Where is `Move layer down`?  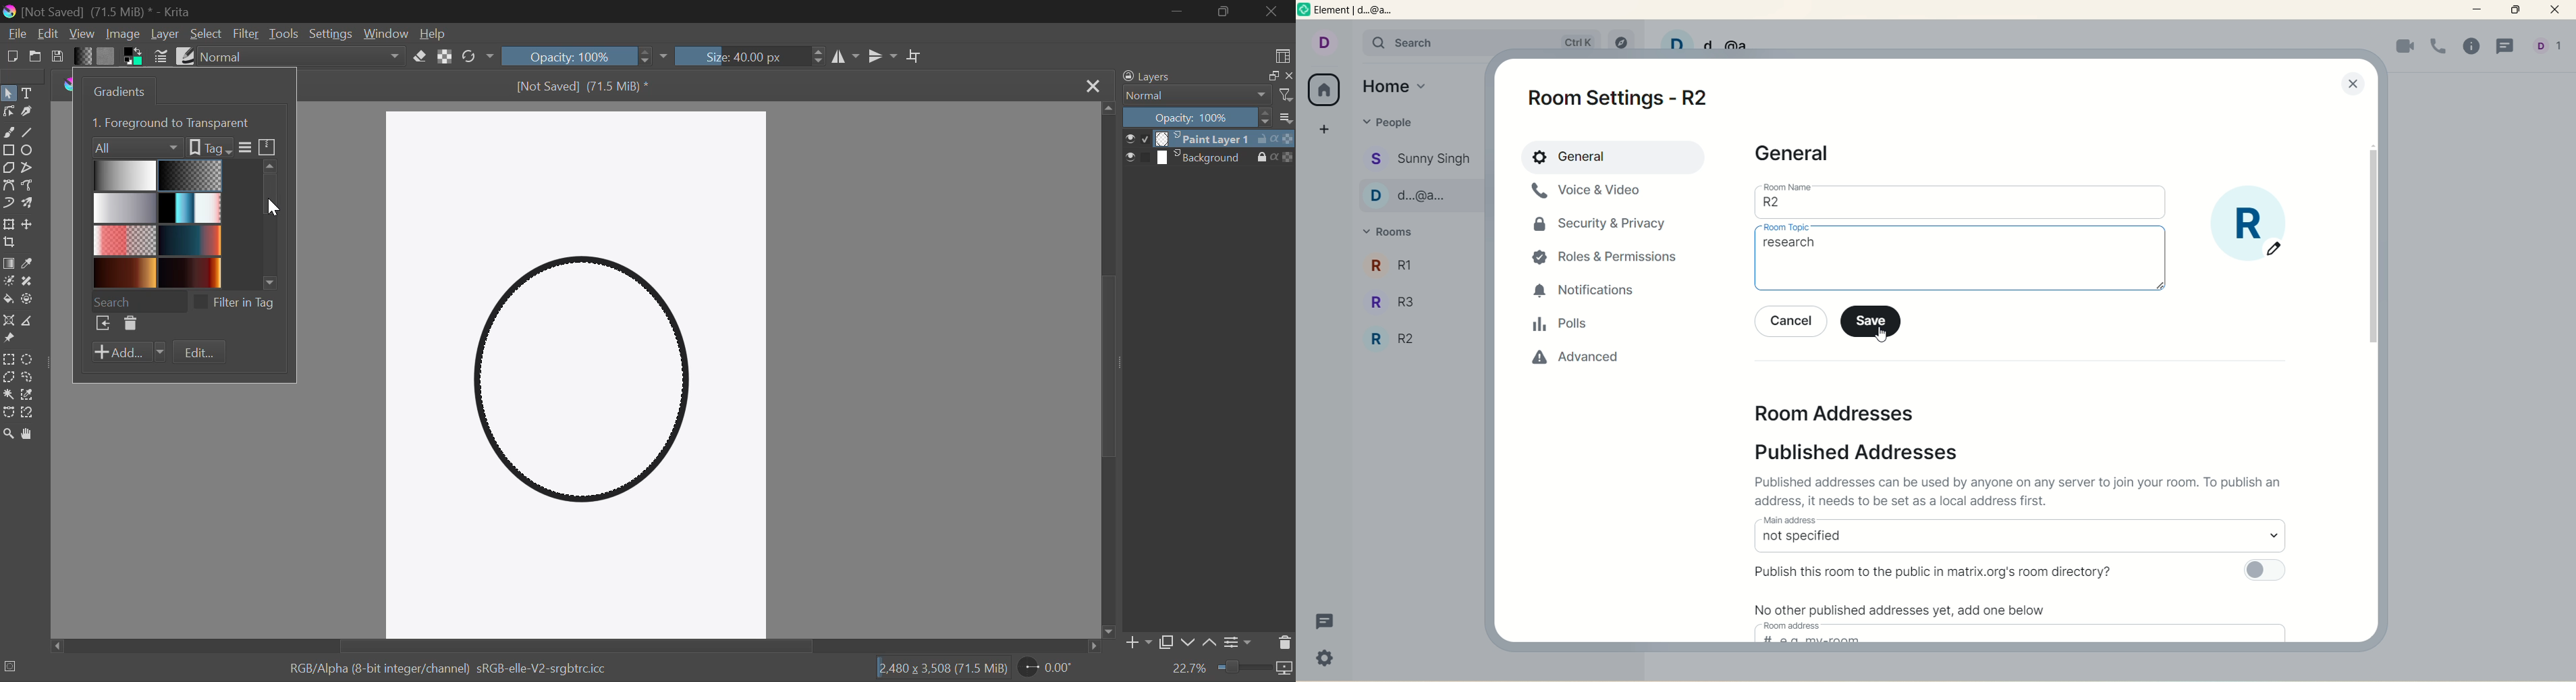
Move layer down is located at coordinates (1188, 644).